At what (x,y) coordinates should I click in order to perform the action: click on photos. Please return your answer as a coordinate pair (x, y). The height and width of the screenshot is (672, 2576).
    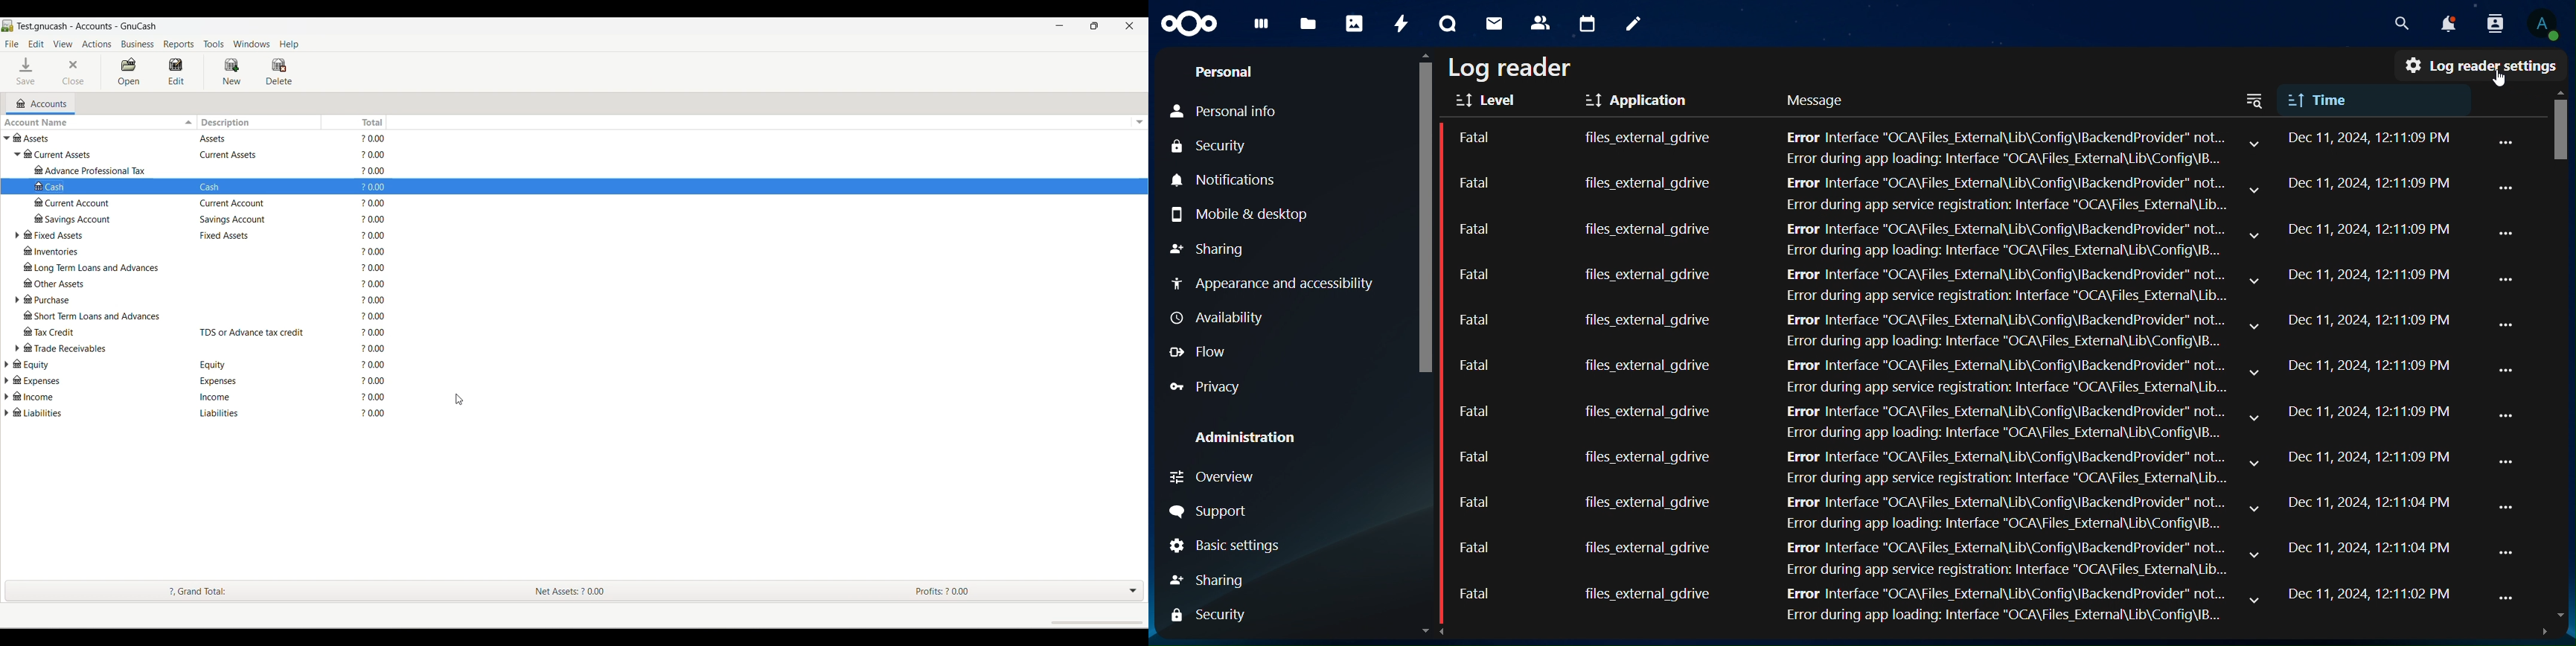
    Looking at the image, I should click on (1353, 25).